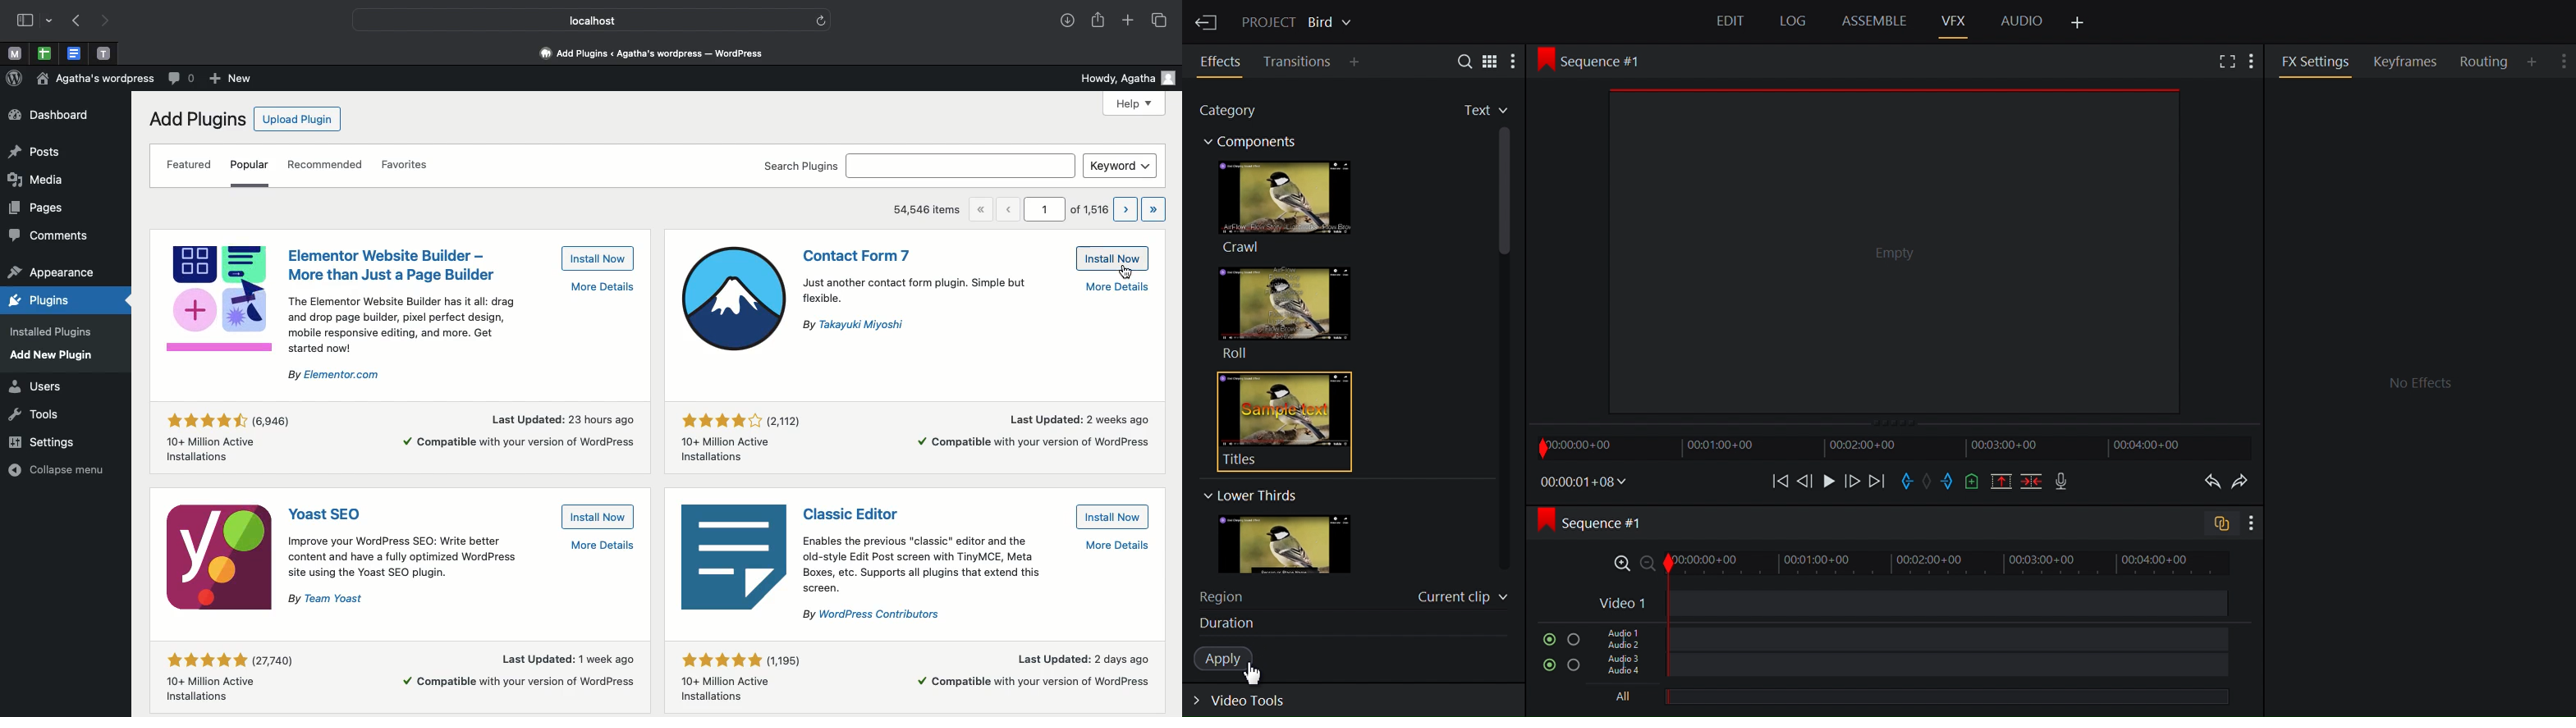  What do you see at coordinates (1929, 480) in the screenshot?
I see `Clear marks` at bounding box center [1929, 480].